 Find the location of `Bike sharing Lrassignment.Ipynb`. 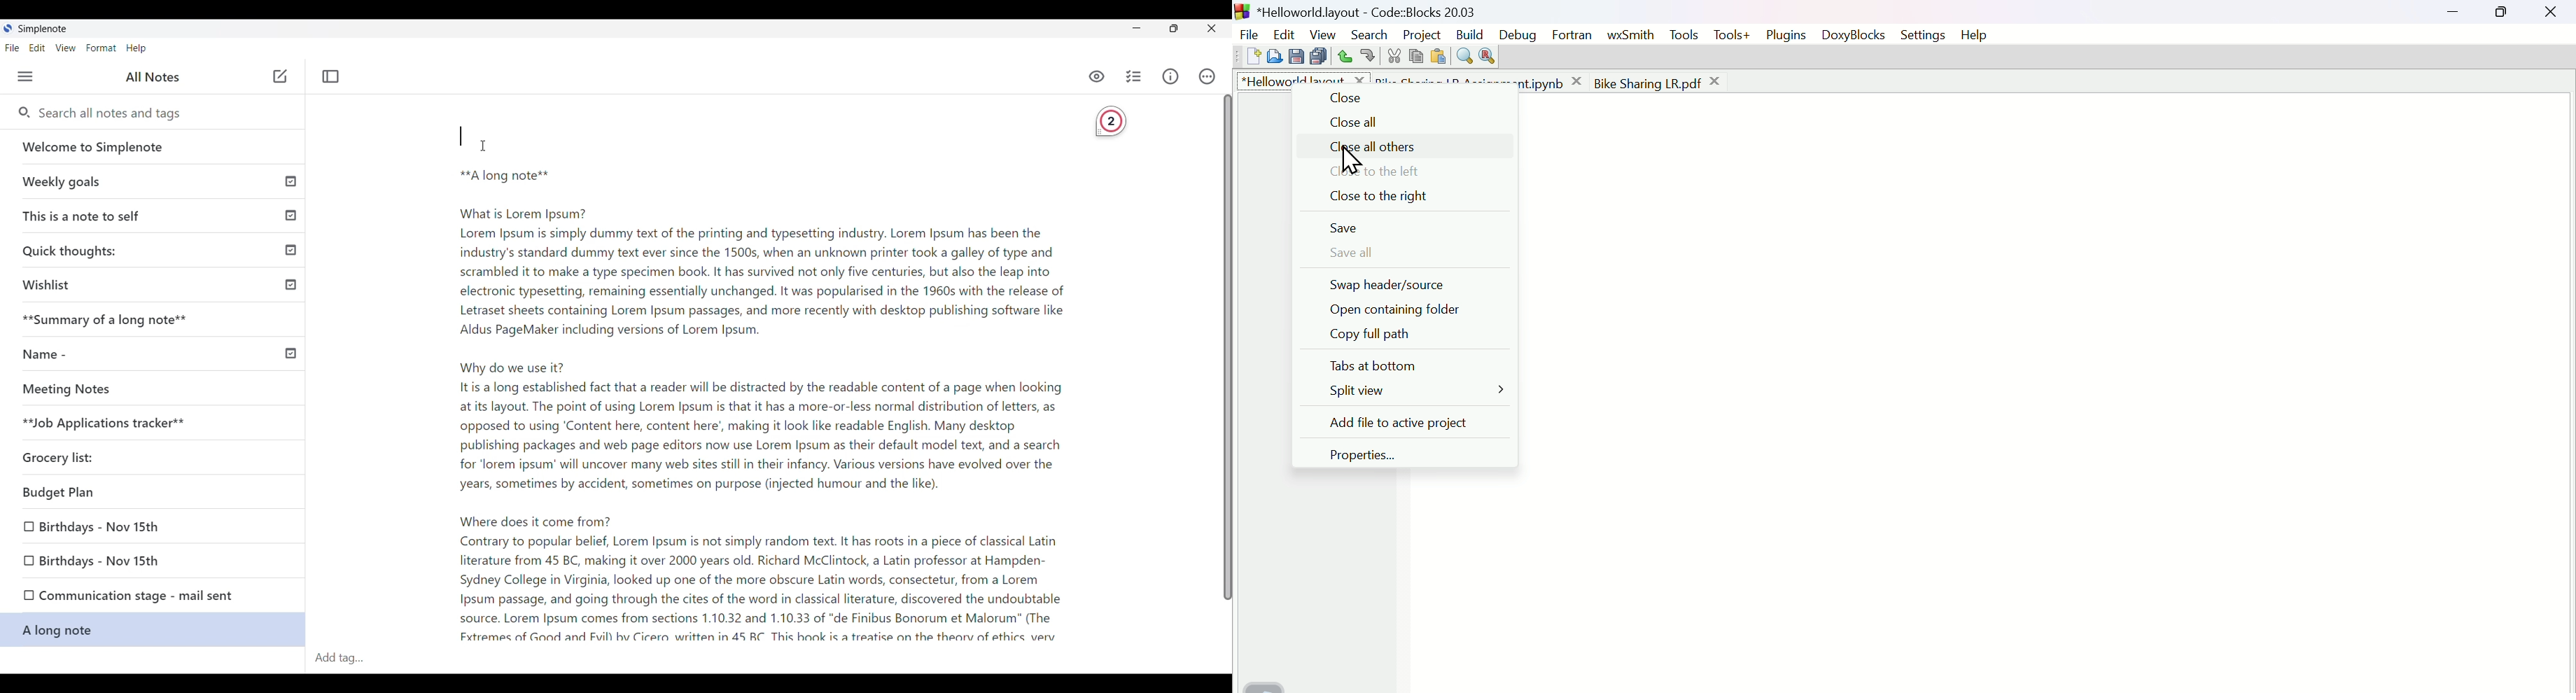

Bike sharing Lrassignment.Ipynb is located at coordinates (1480, 80).